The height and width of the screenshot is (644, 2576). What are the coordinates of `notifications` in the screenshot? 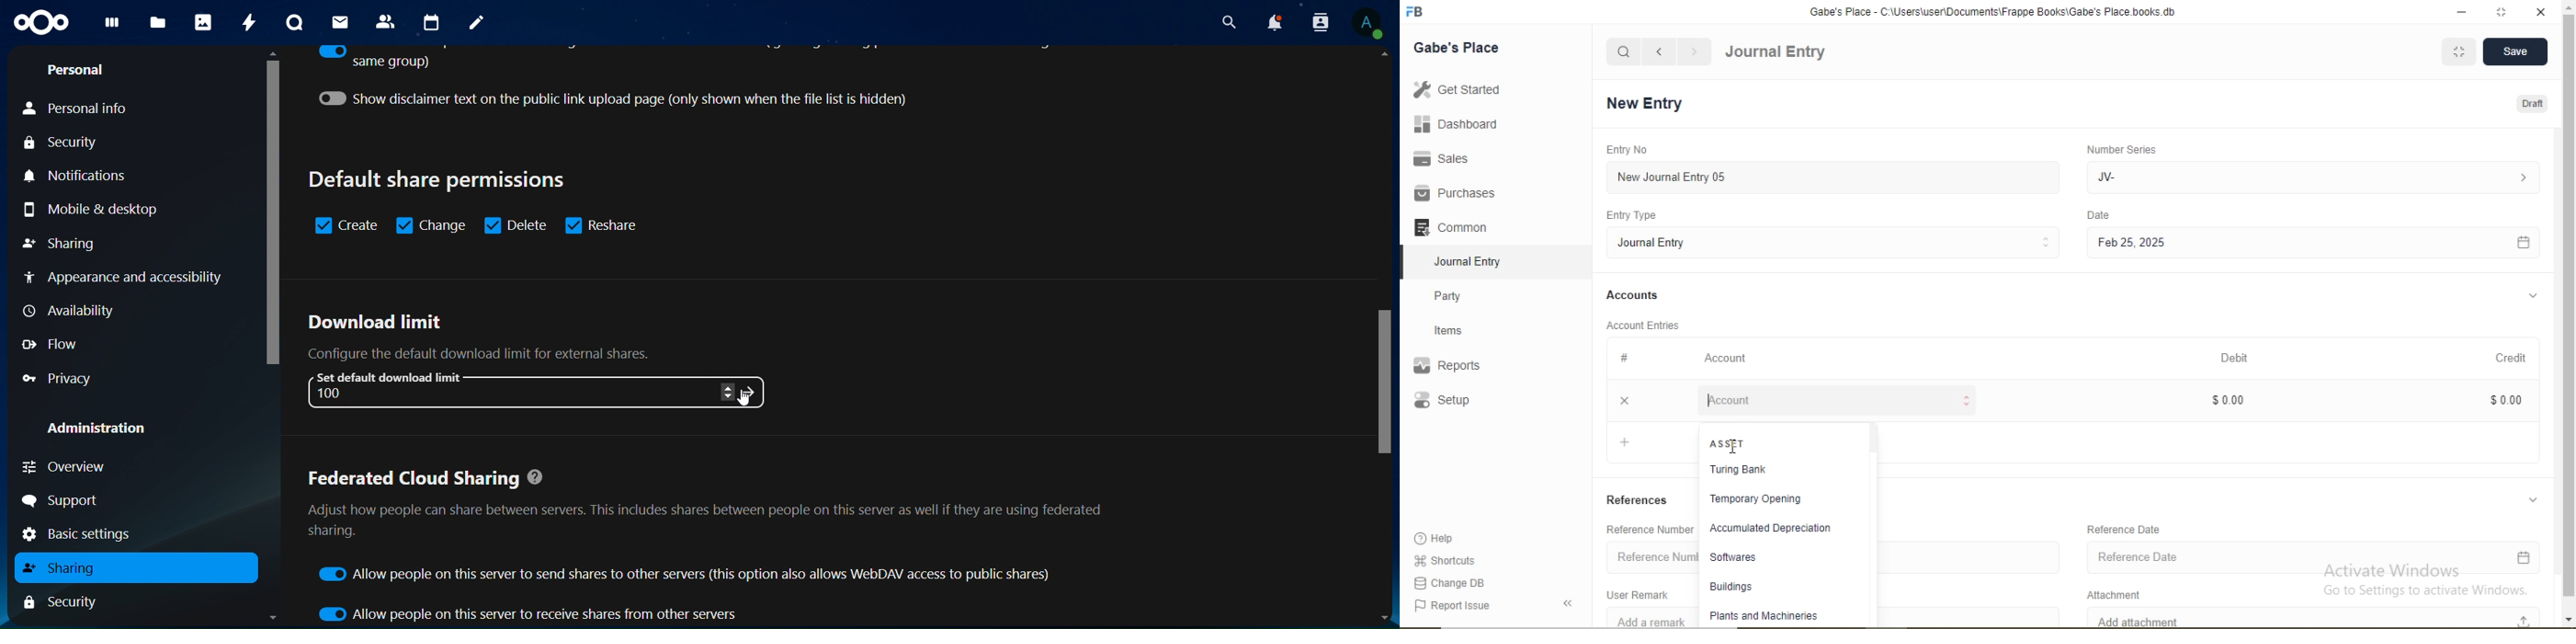 It's located at (88, 177).